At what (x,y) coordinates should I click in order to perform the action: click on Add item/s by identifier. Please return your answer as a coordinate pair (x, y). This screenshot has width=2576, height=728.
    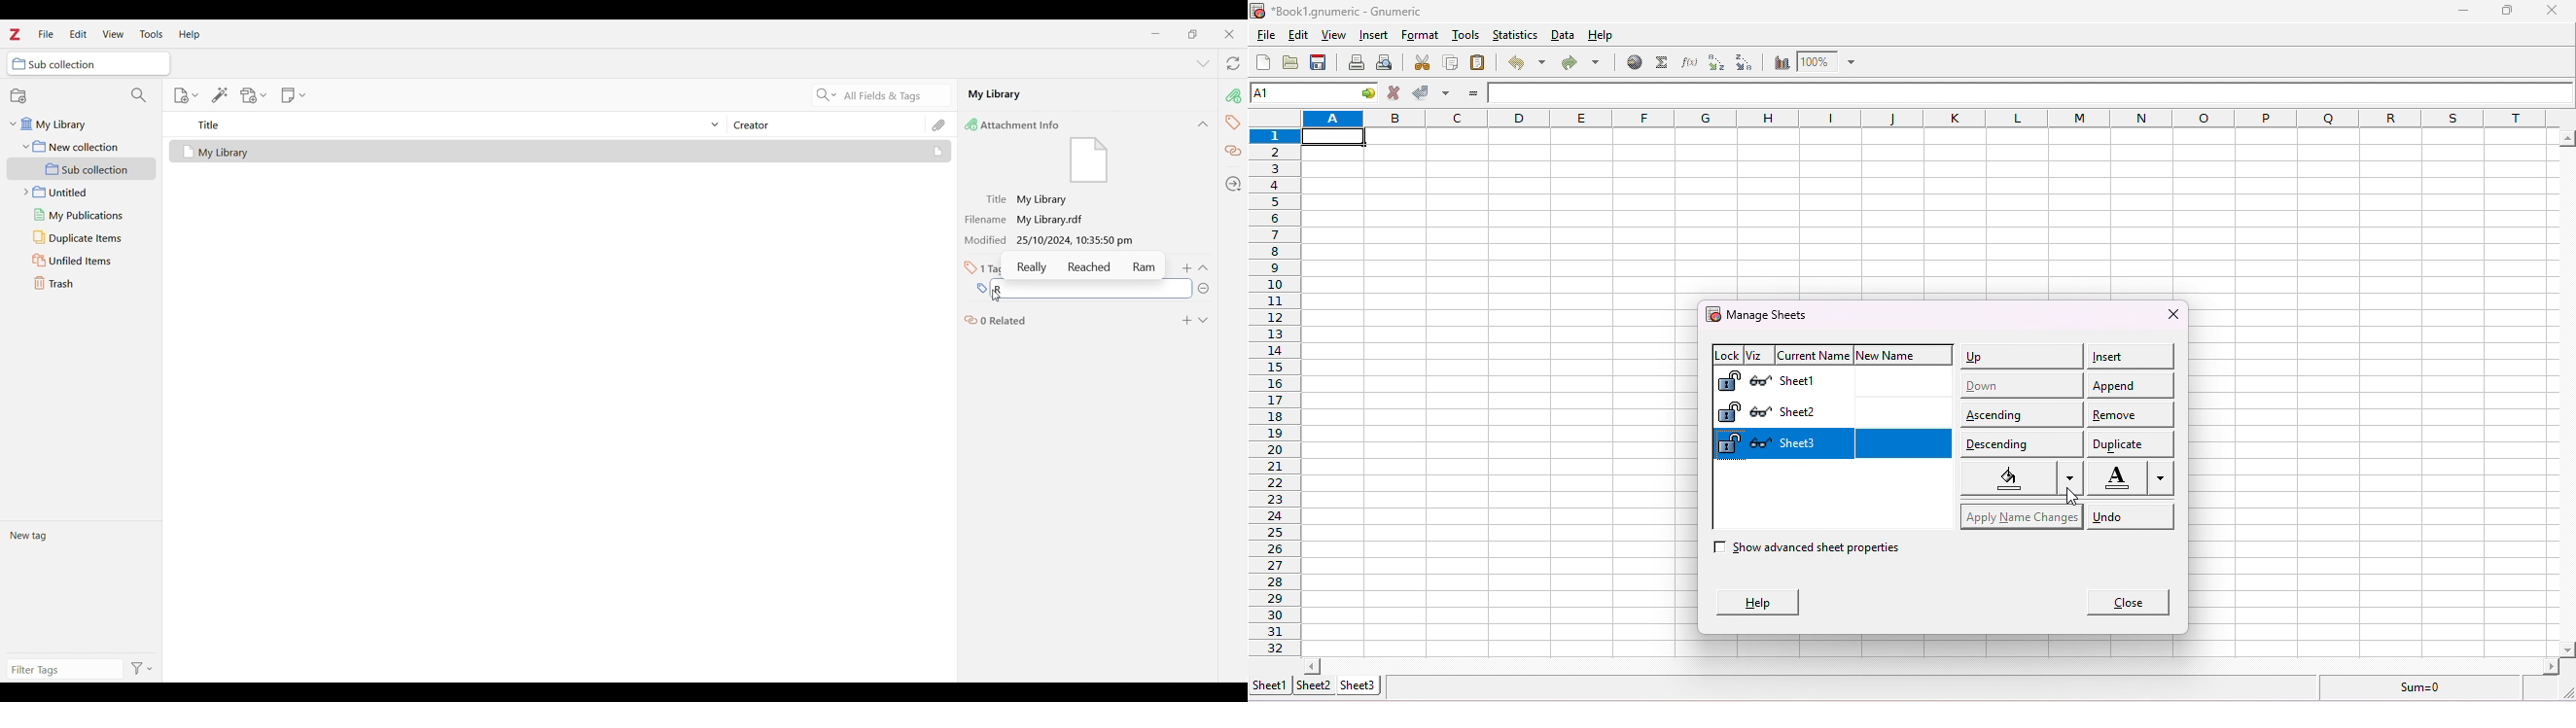
    Looking at the image, I should click on (220, 95).